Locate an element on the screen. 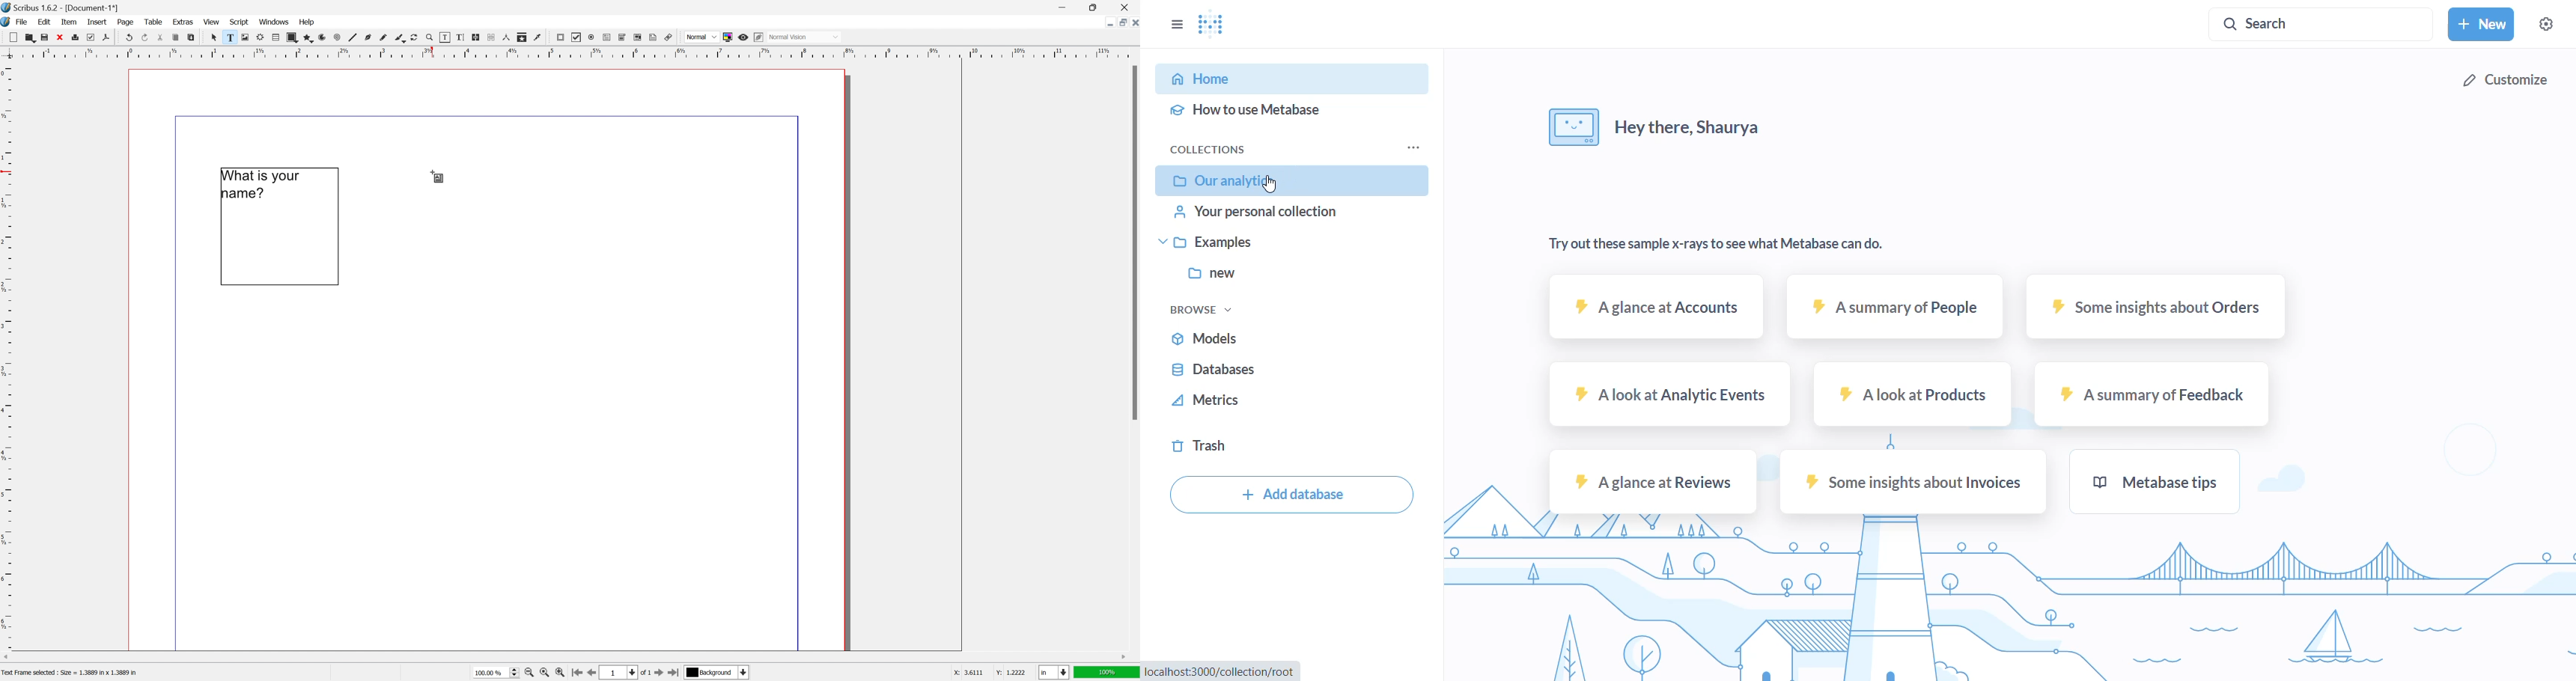  pdf combo box is located at coordinates (622, 37).